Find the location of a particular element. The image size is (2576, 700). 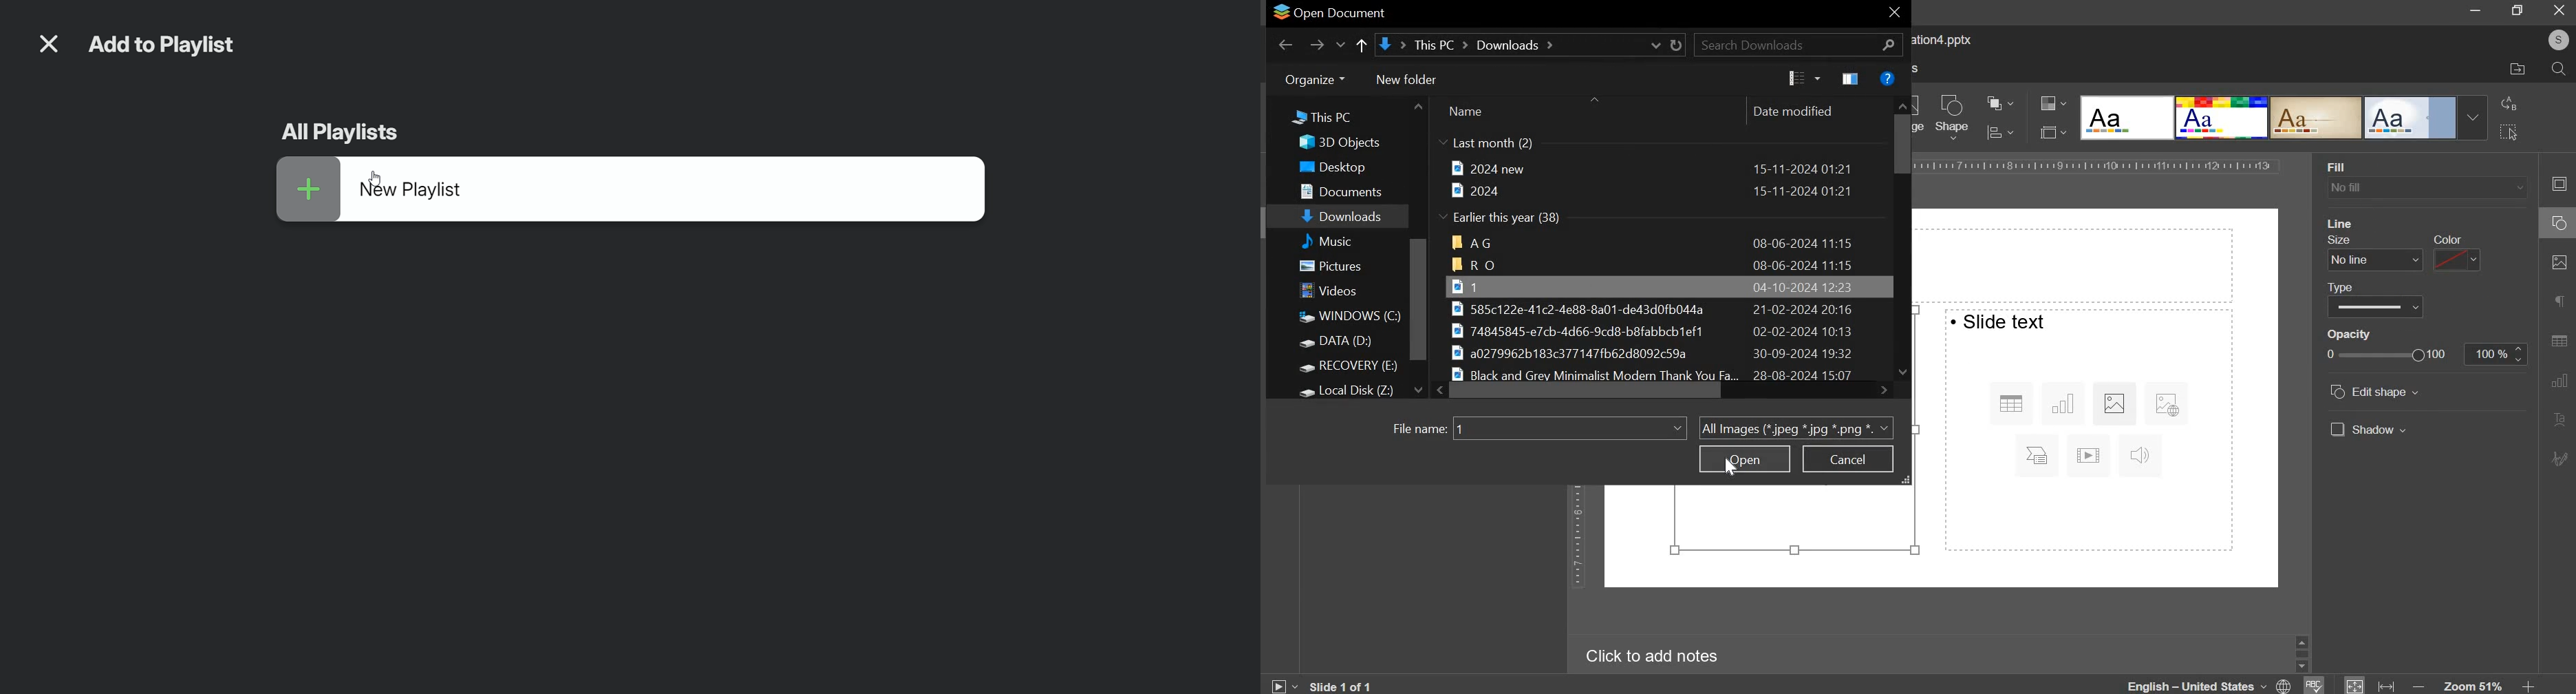

file location is located at coordinates (1529, 45).